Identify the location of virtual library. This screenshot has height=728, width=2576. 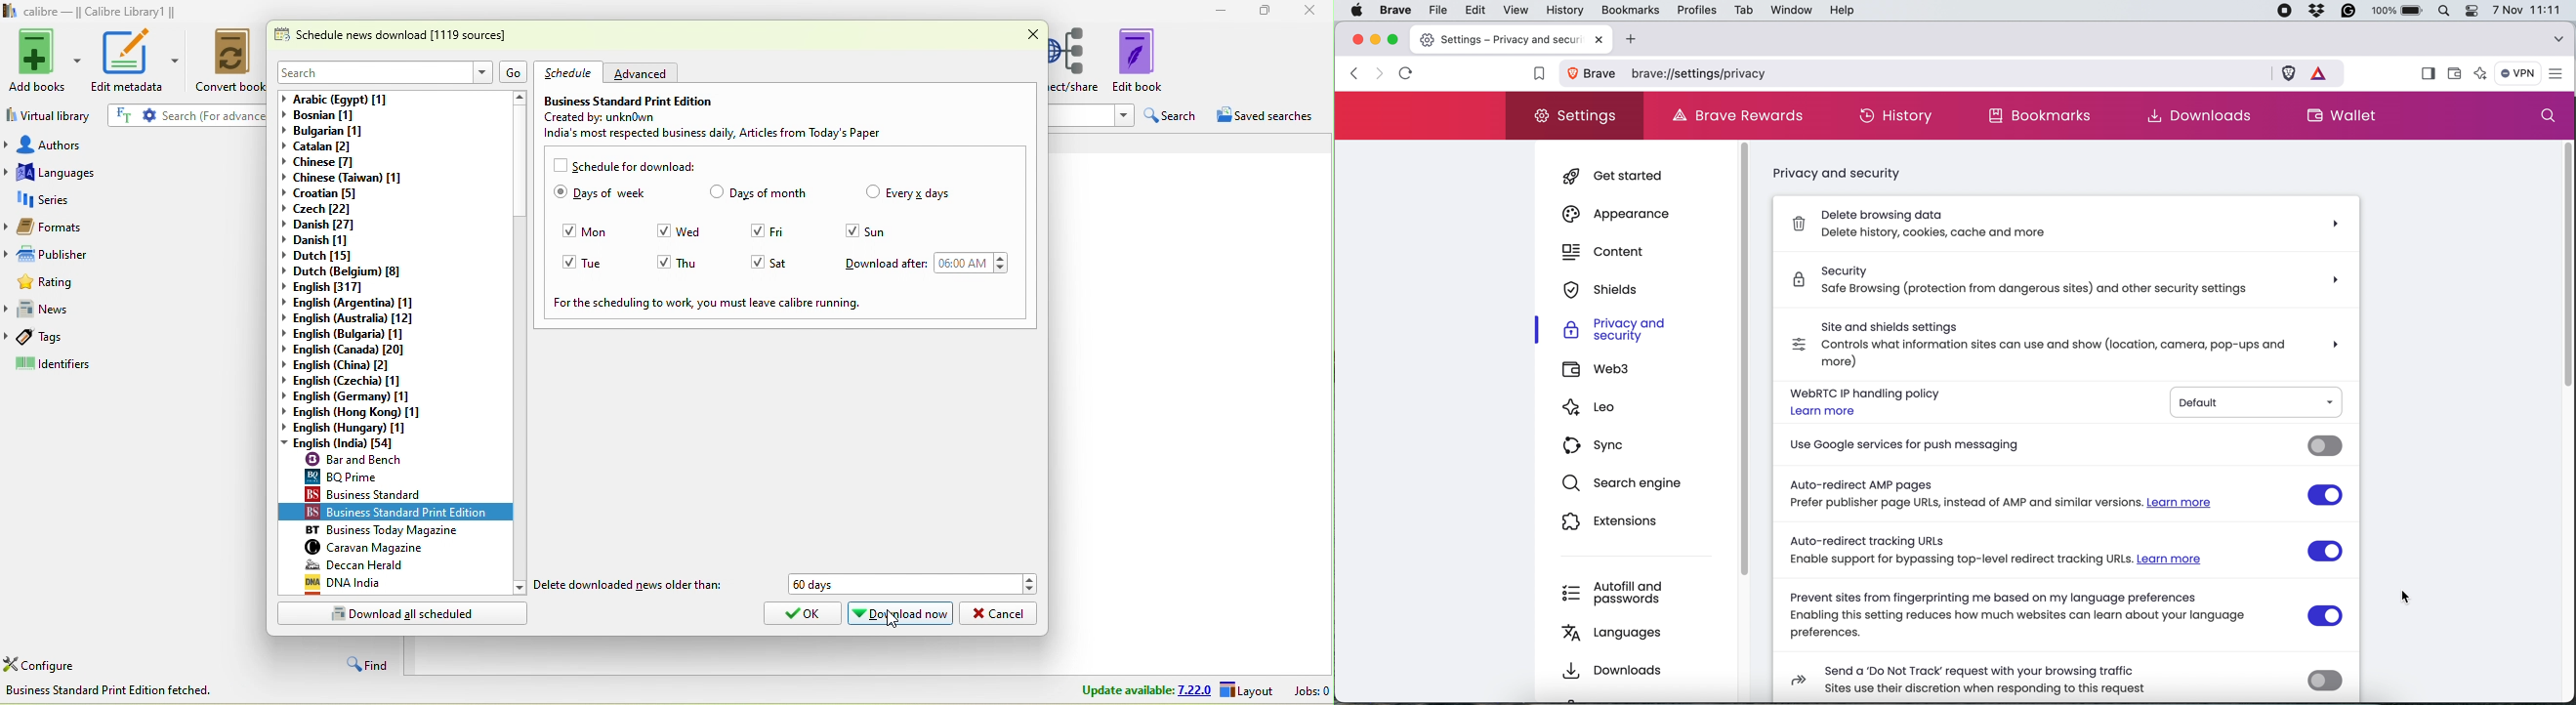
(50, 114).